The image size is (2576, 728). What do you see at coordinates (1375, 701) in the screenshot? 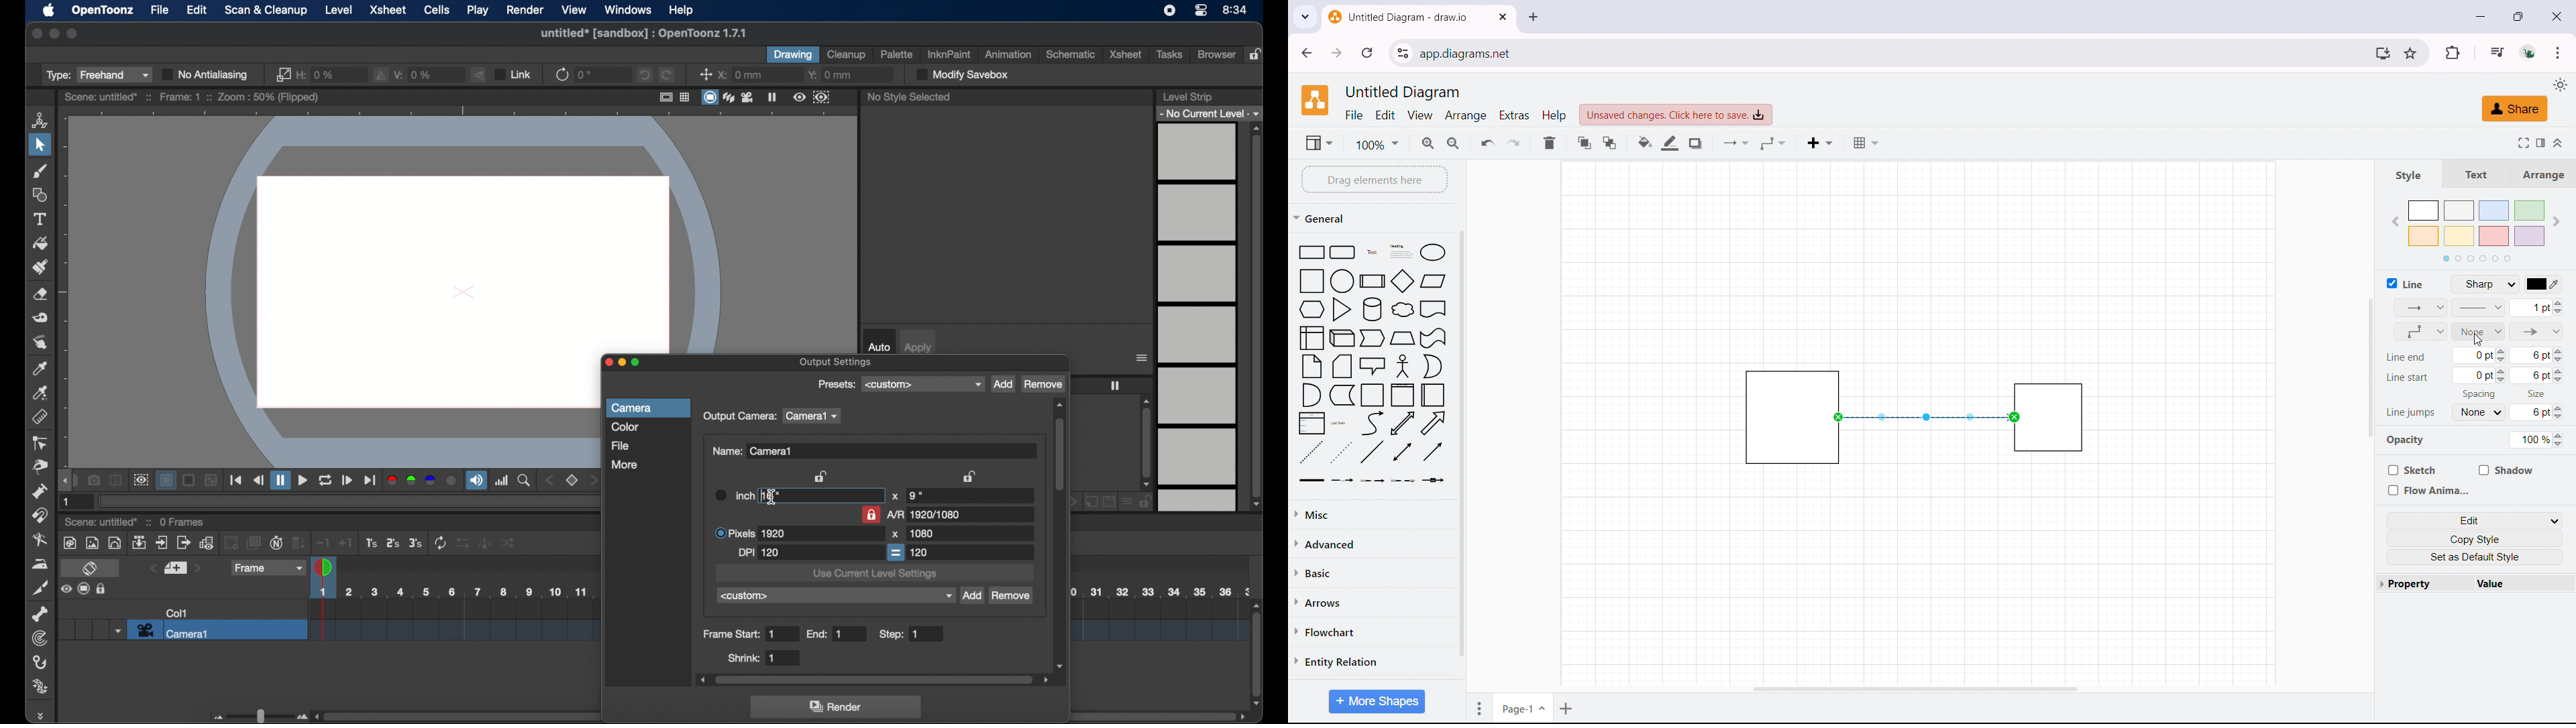
I see `more shapes` at bounding box center [1375, 701].